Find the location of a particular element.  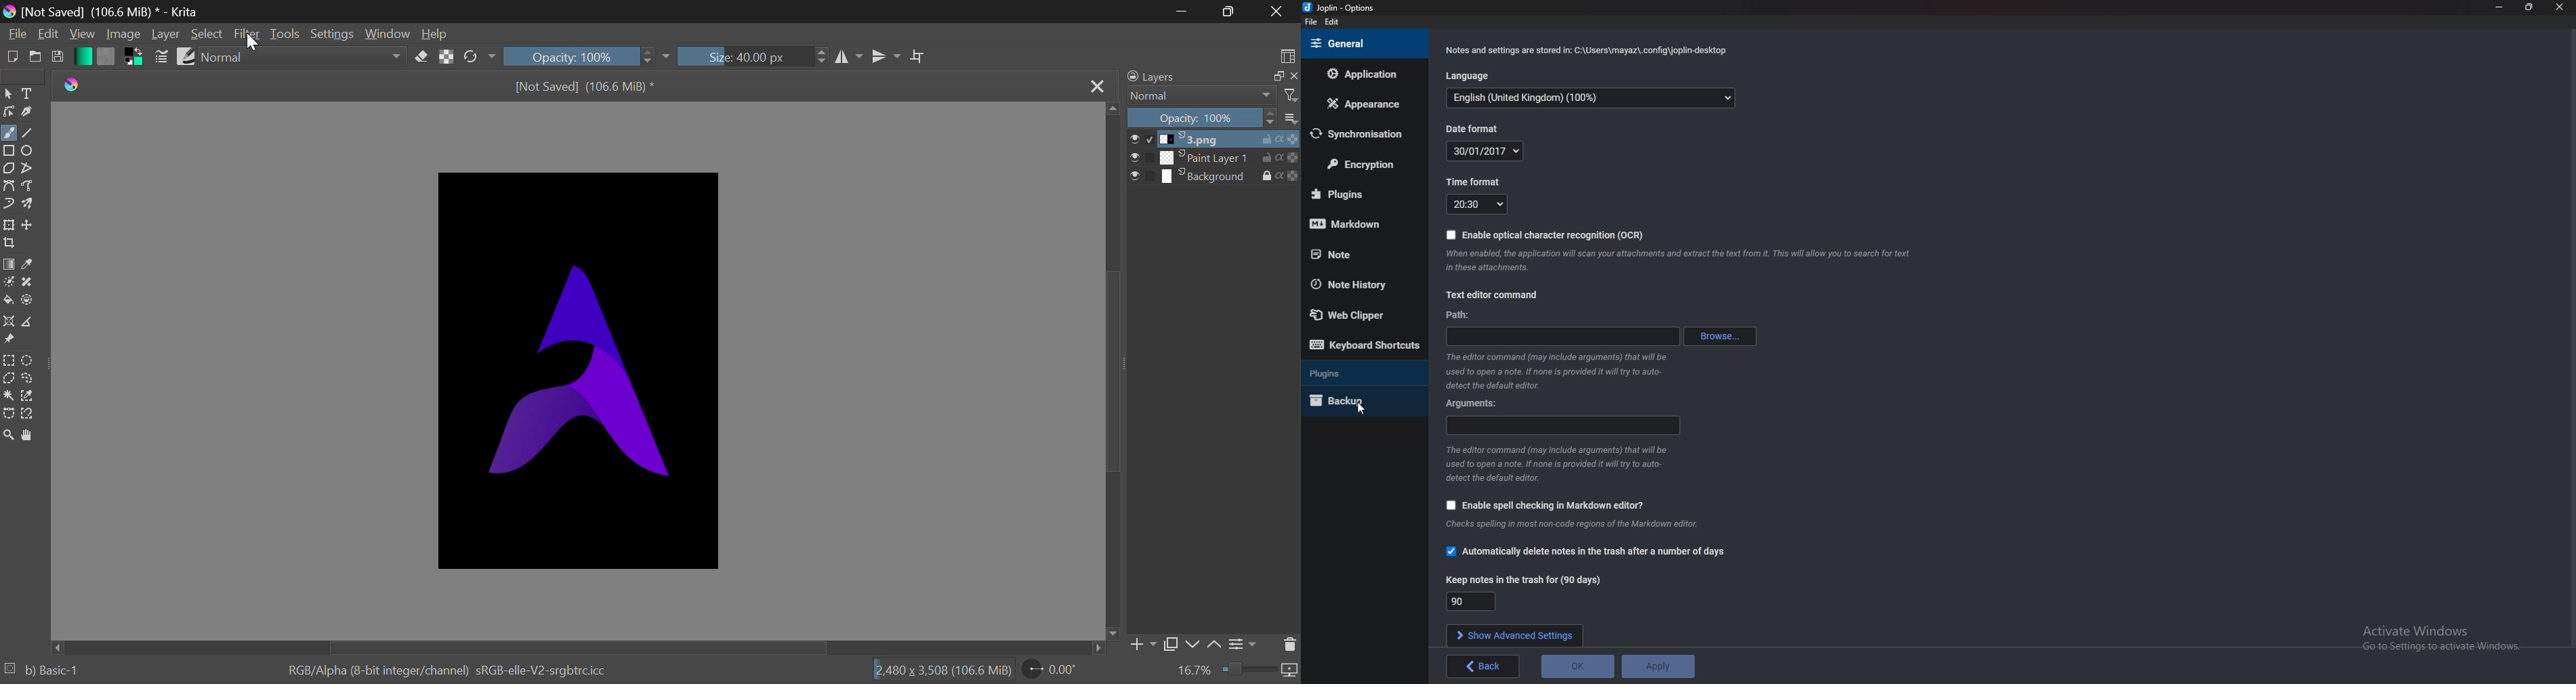

Rectangle is located at coordinates (11, 151).